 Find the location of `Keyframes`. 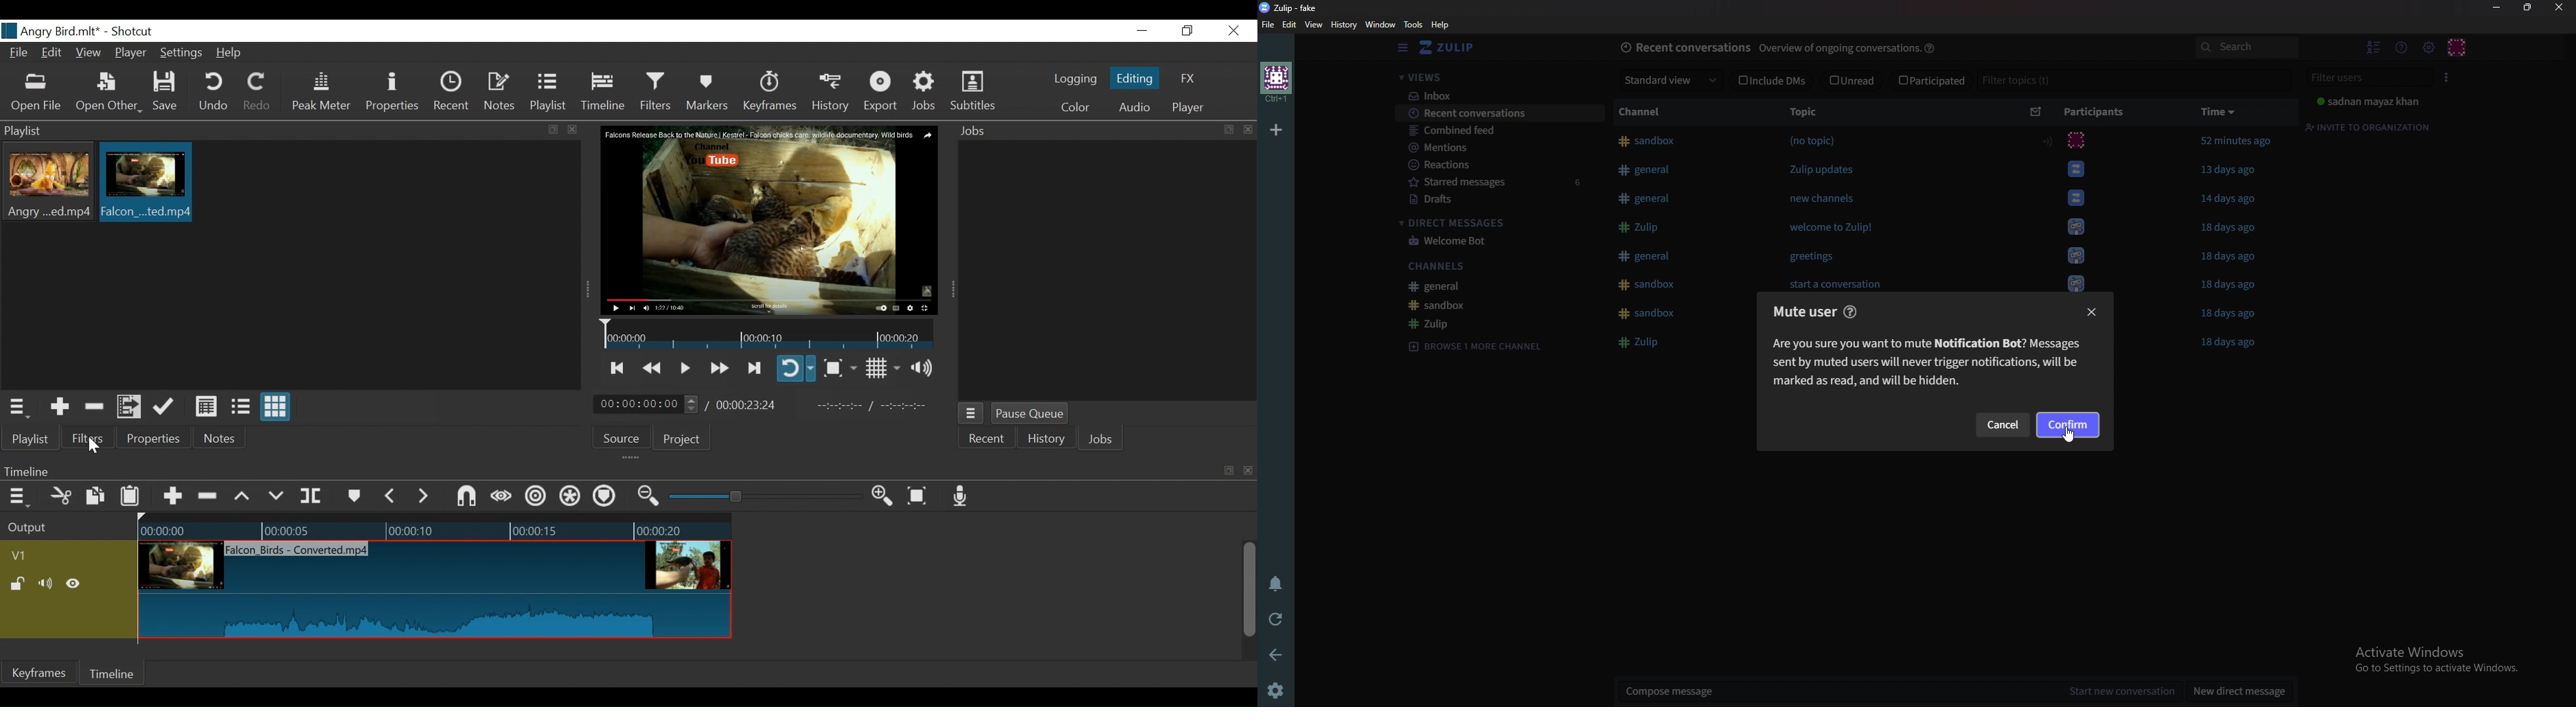

Keyframes is located at coordinates (39, 672).